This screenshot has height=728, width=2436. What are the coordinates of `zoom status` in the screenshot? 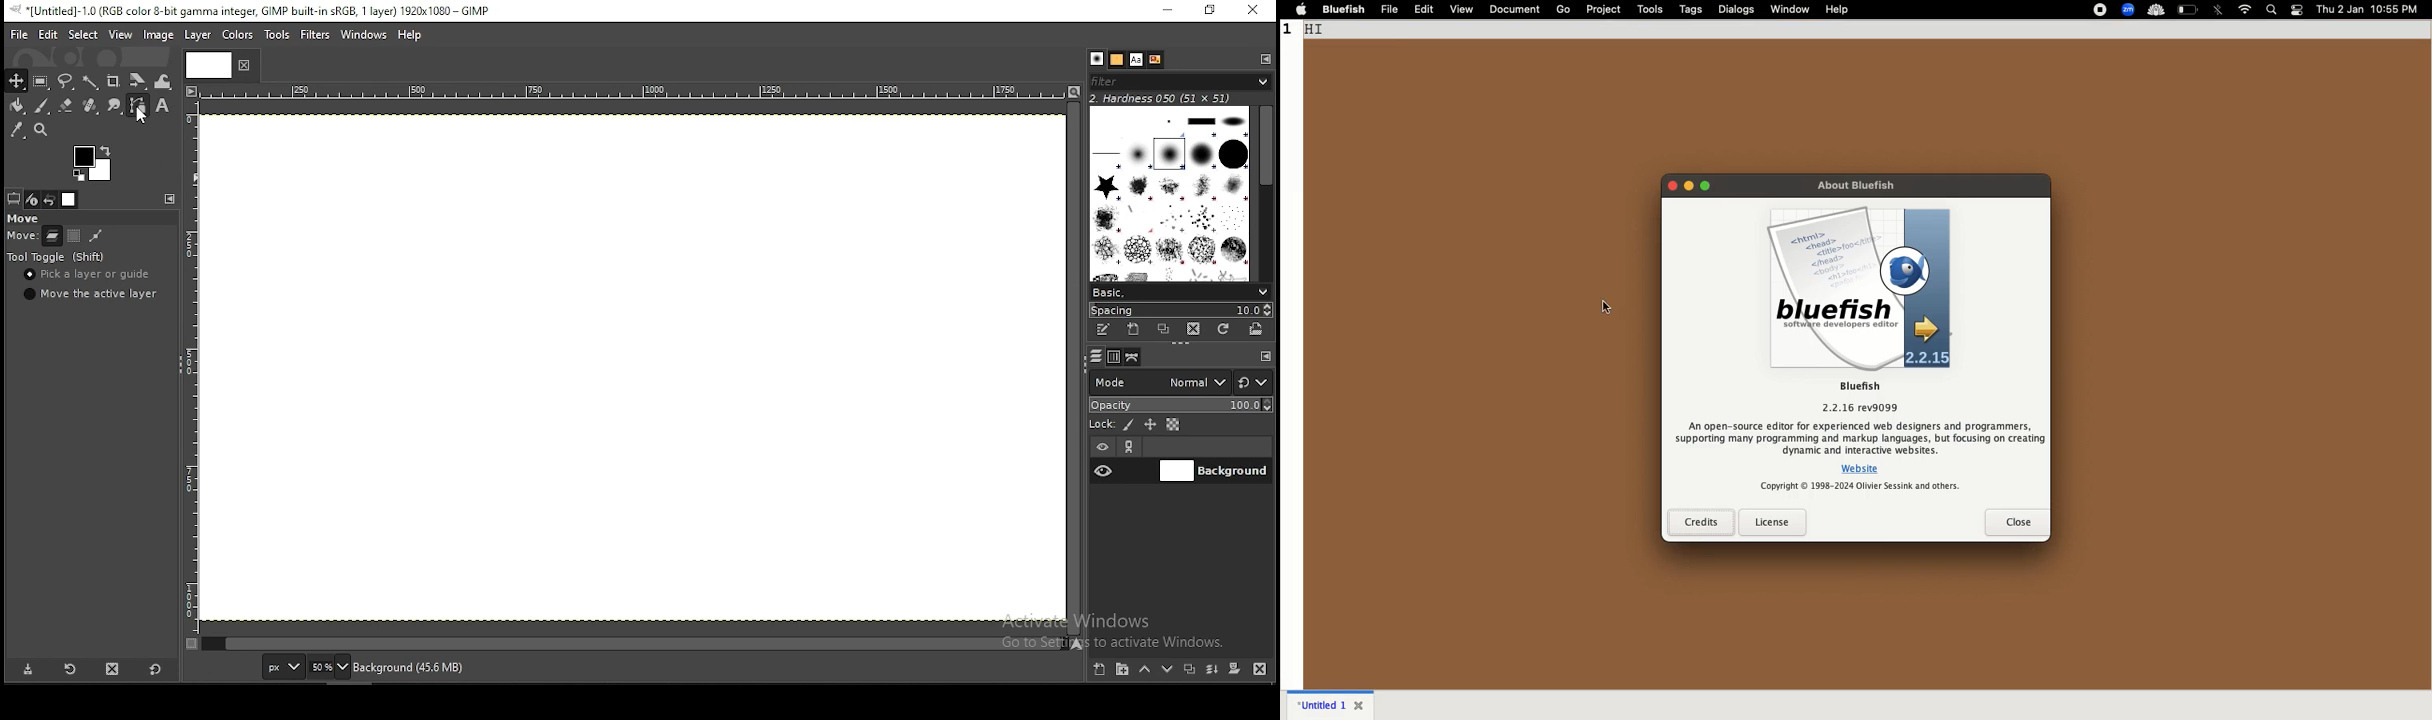 It's located at (329, 667).